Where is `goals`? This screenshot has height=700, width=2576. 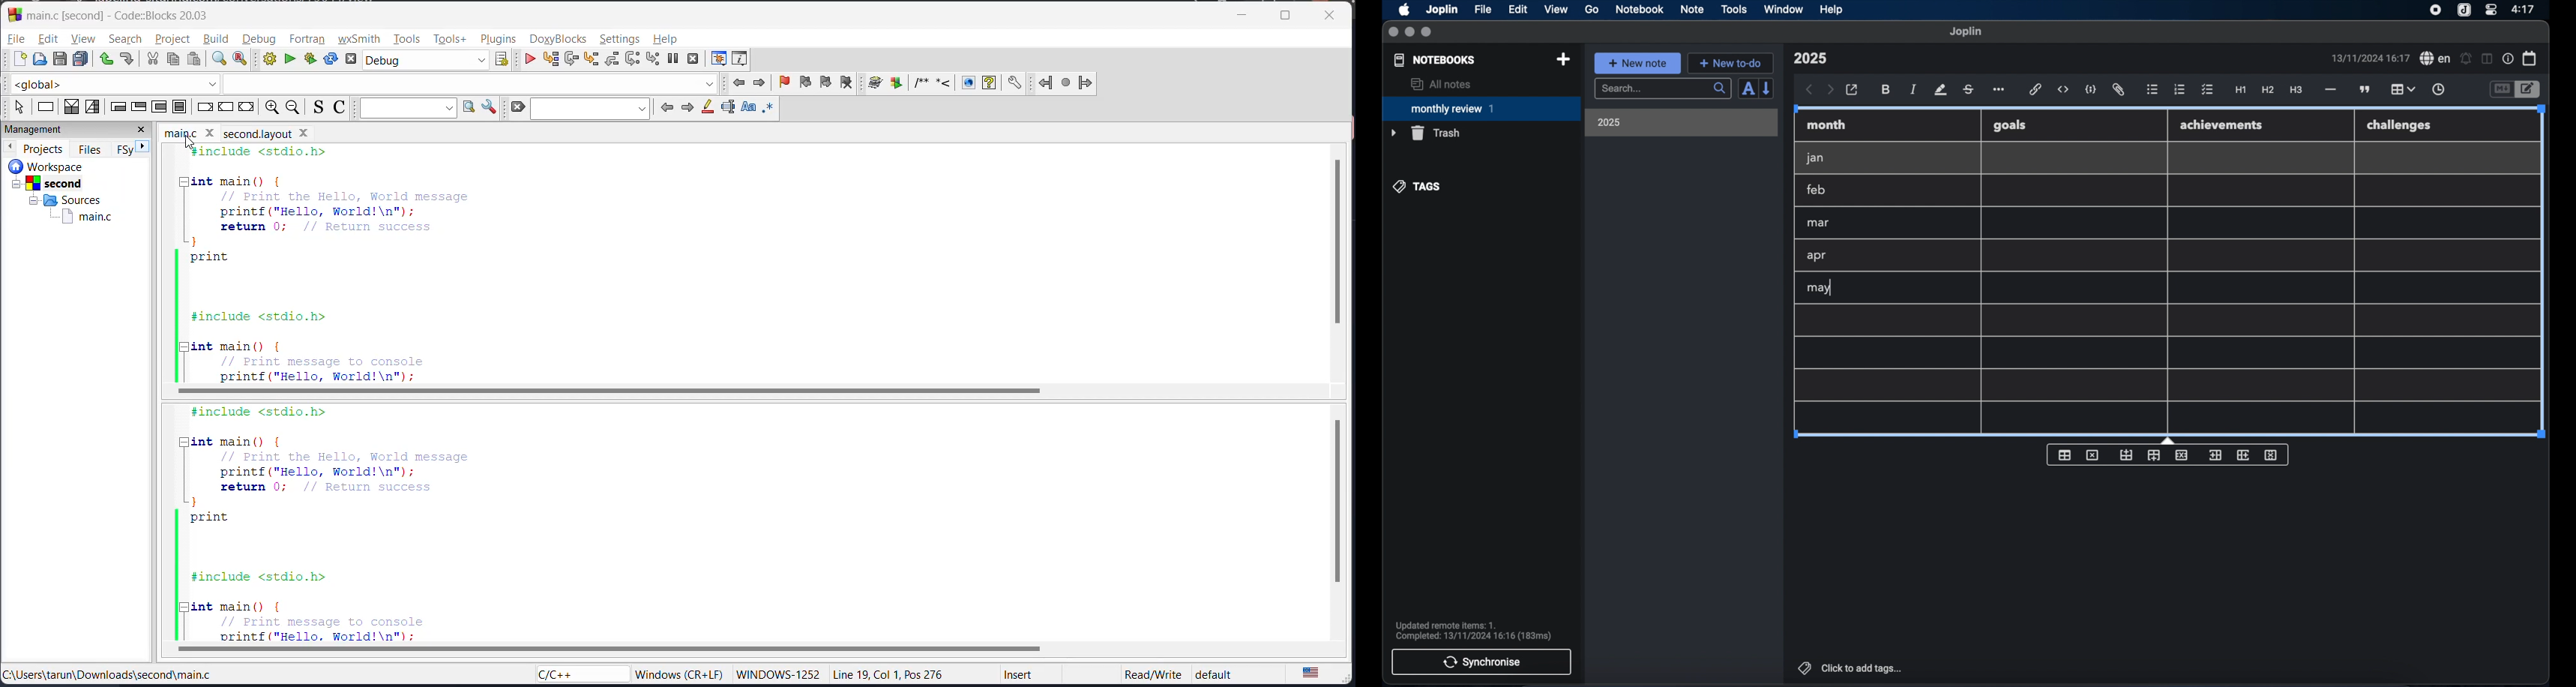 goals is located at coordinates (2010, 125).